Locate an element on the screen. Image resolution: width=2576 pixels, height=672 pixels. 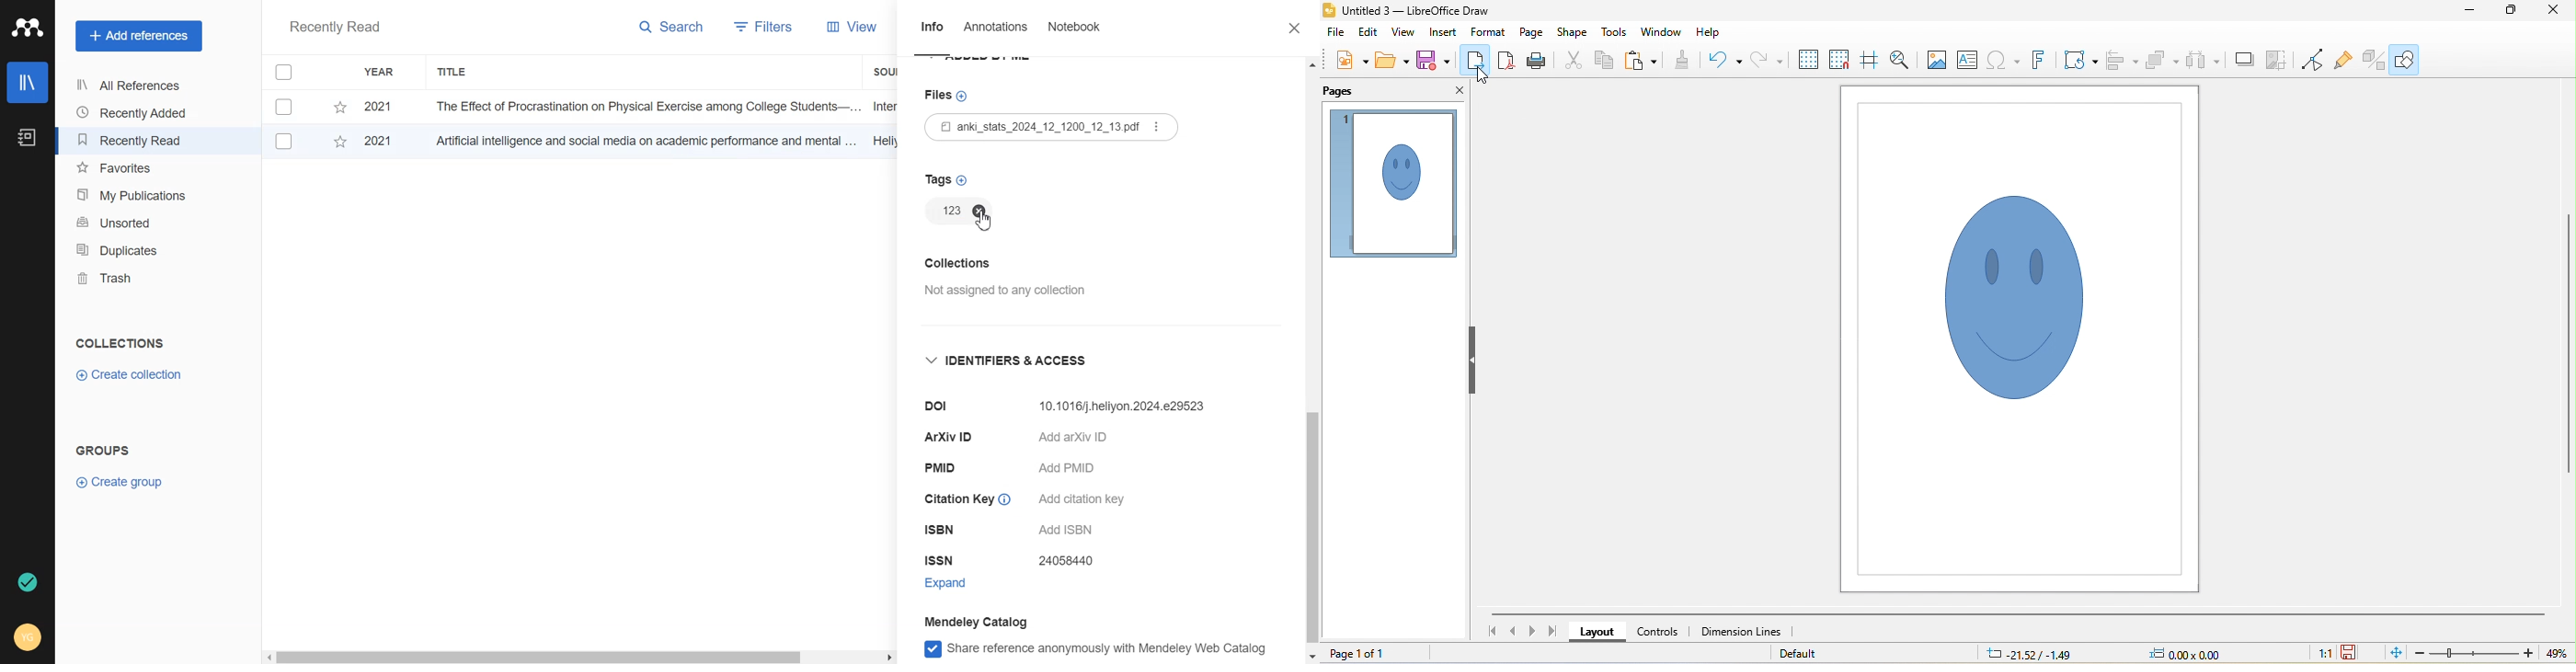
tools is located at coordinates (1615, 32).